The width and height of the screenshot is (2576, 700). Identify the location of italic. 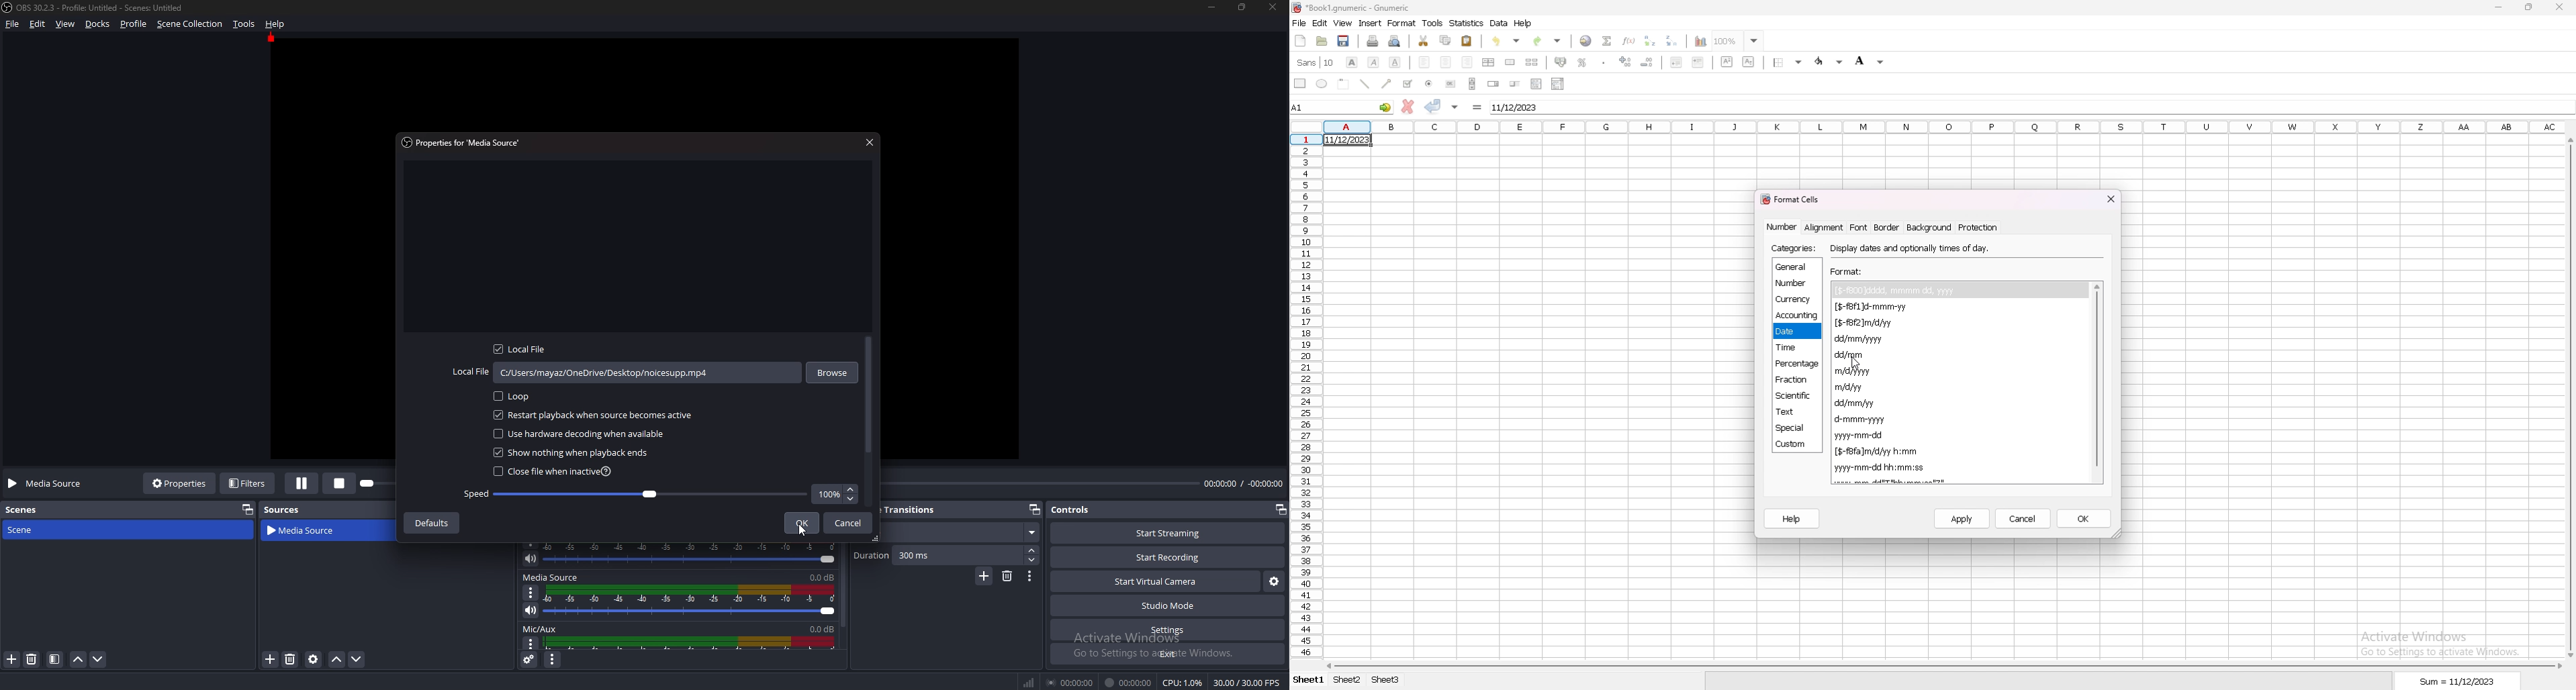
(1373, 62).